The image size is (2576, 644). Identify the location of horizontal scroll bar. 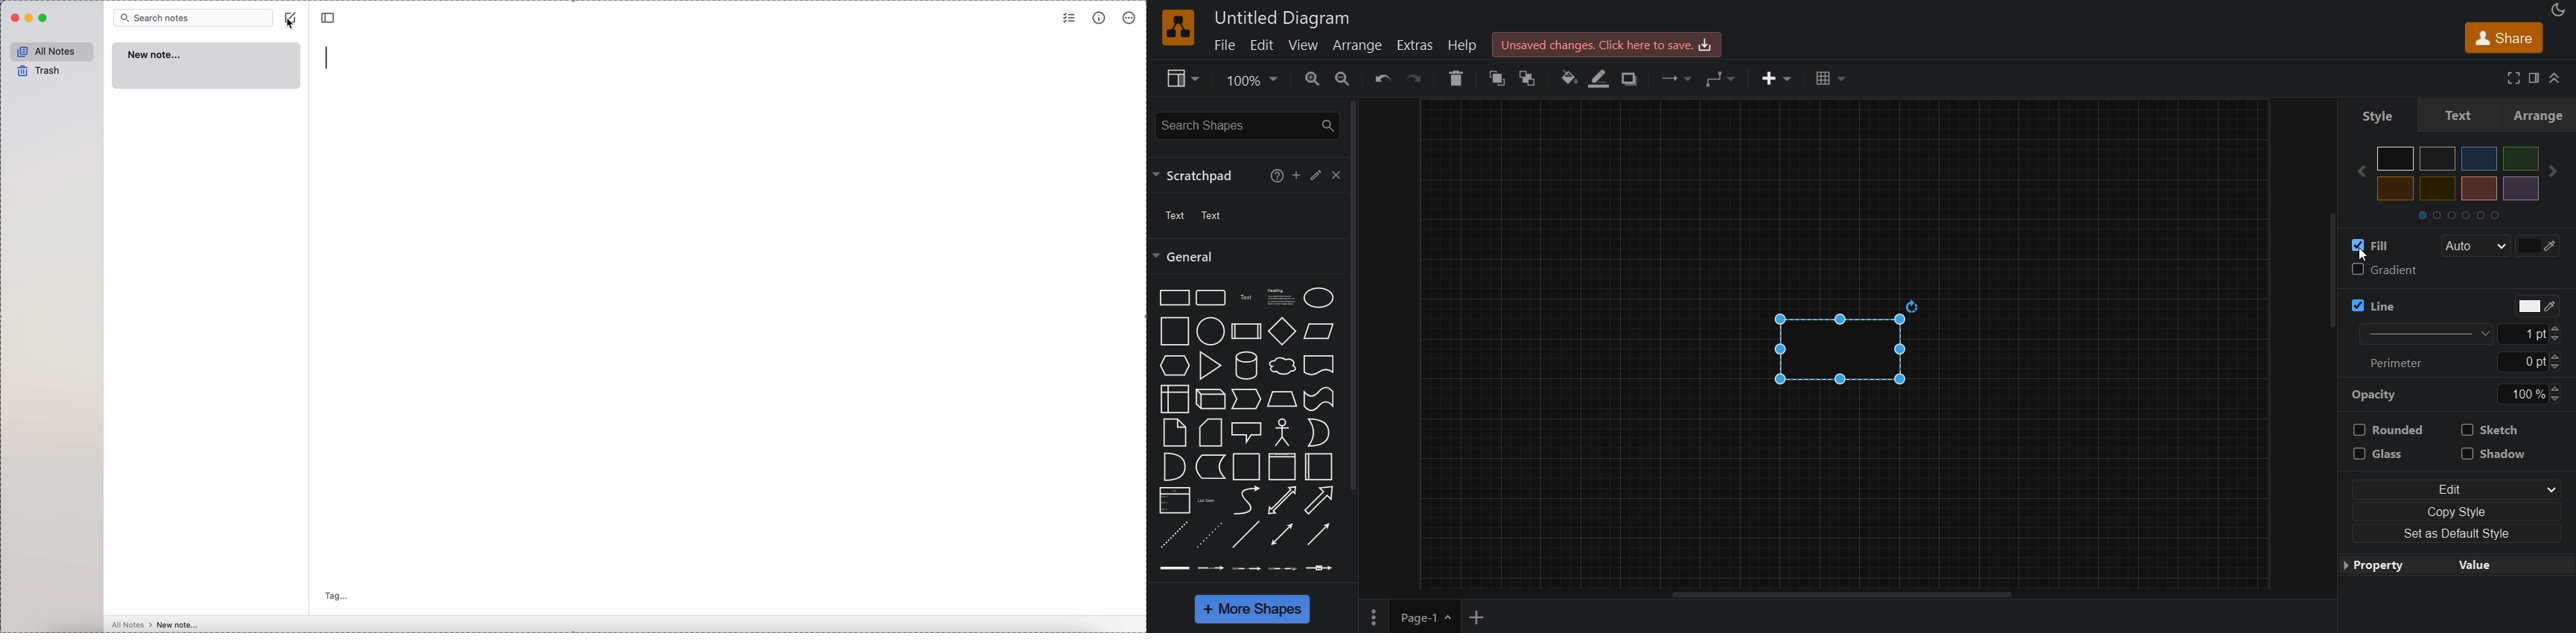
(1844, 595).